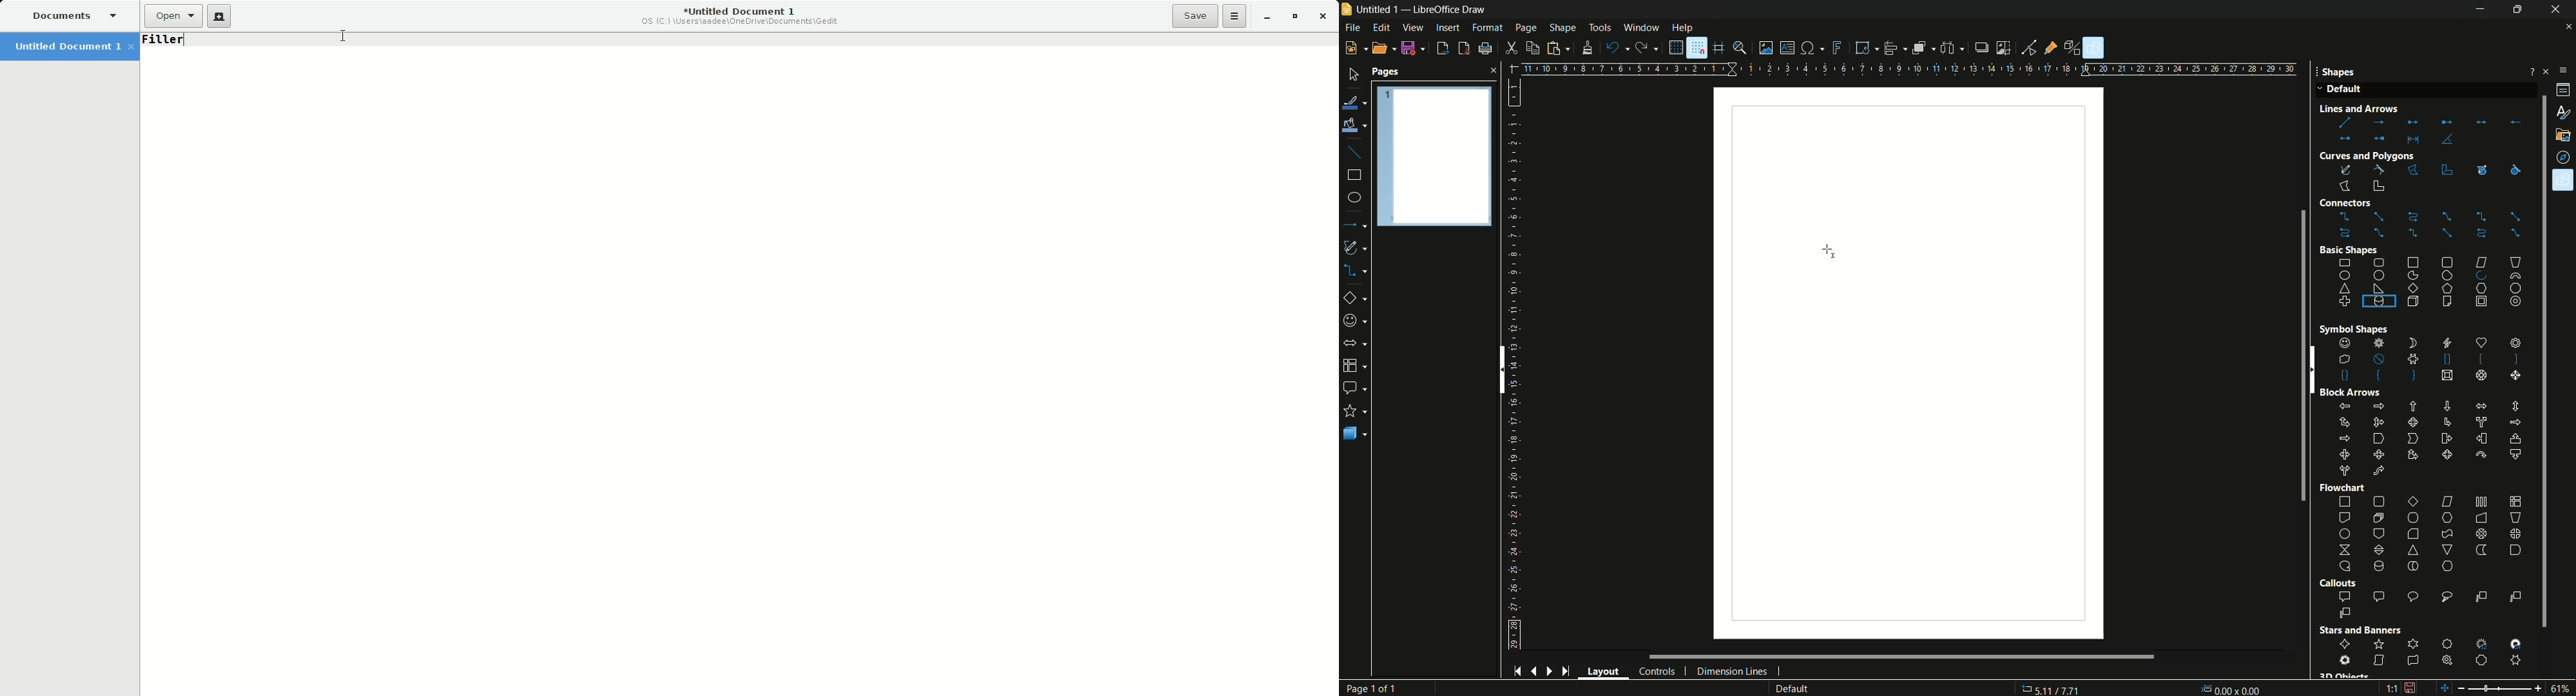 The image size is (2576, 700). Describe the element at coordinates (1564, 28) in the screenshot. I see `shape menu` at that location.